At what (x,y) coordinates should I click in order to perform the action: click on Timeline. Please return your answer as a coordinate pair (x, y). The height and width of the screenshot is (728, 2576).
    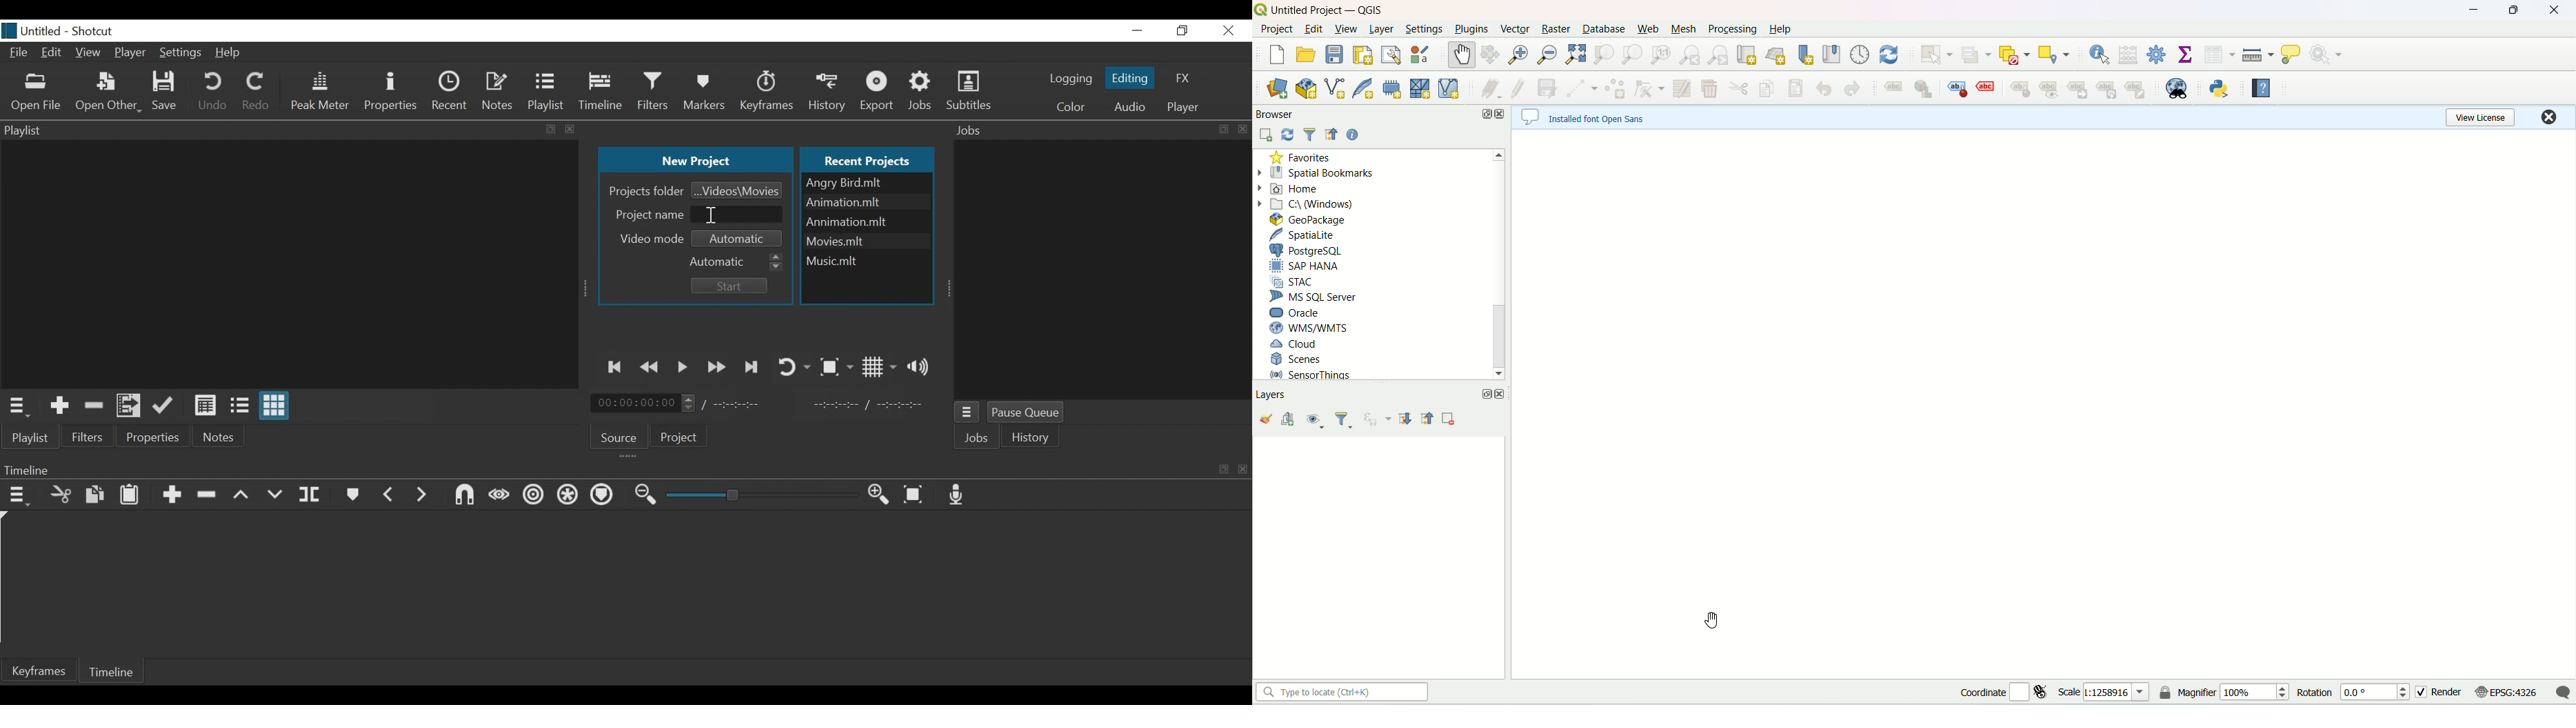
    Looking at the image, I should click on (115, 670).